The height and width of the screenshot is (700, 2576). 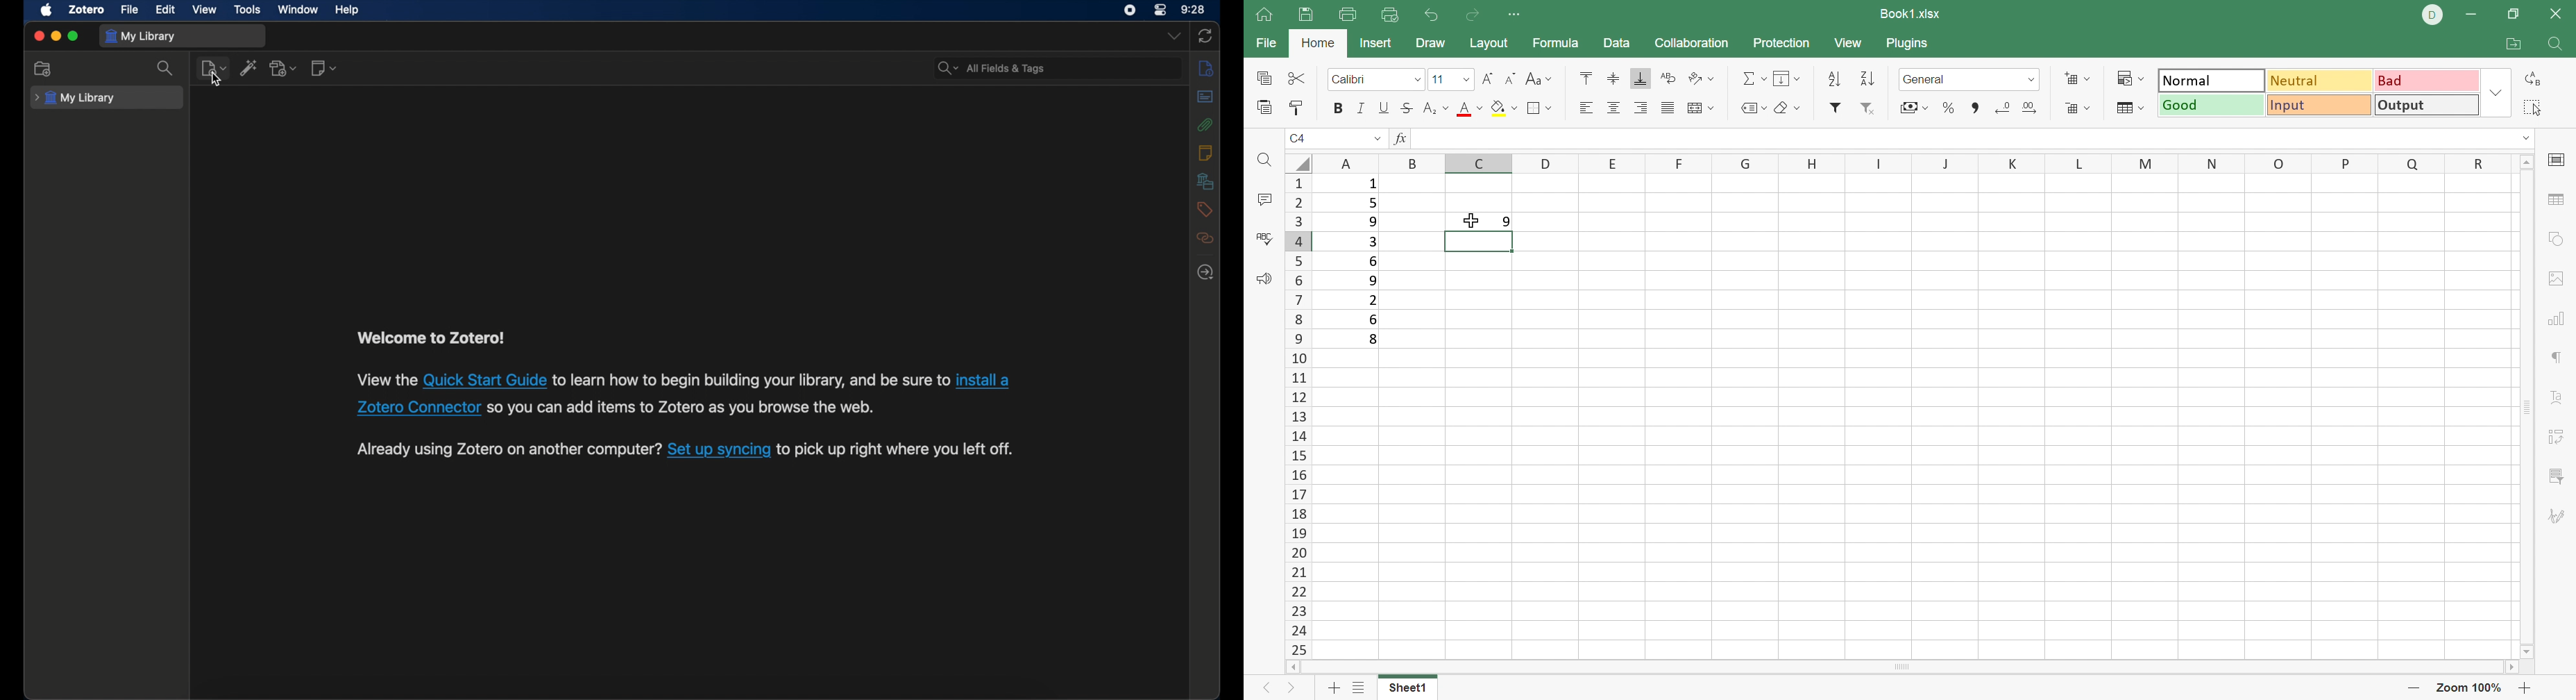 What do you see at coordinates (2504, 669) in the screenshot?
I see `Scroll Right` at bounding box center [2504, 669].